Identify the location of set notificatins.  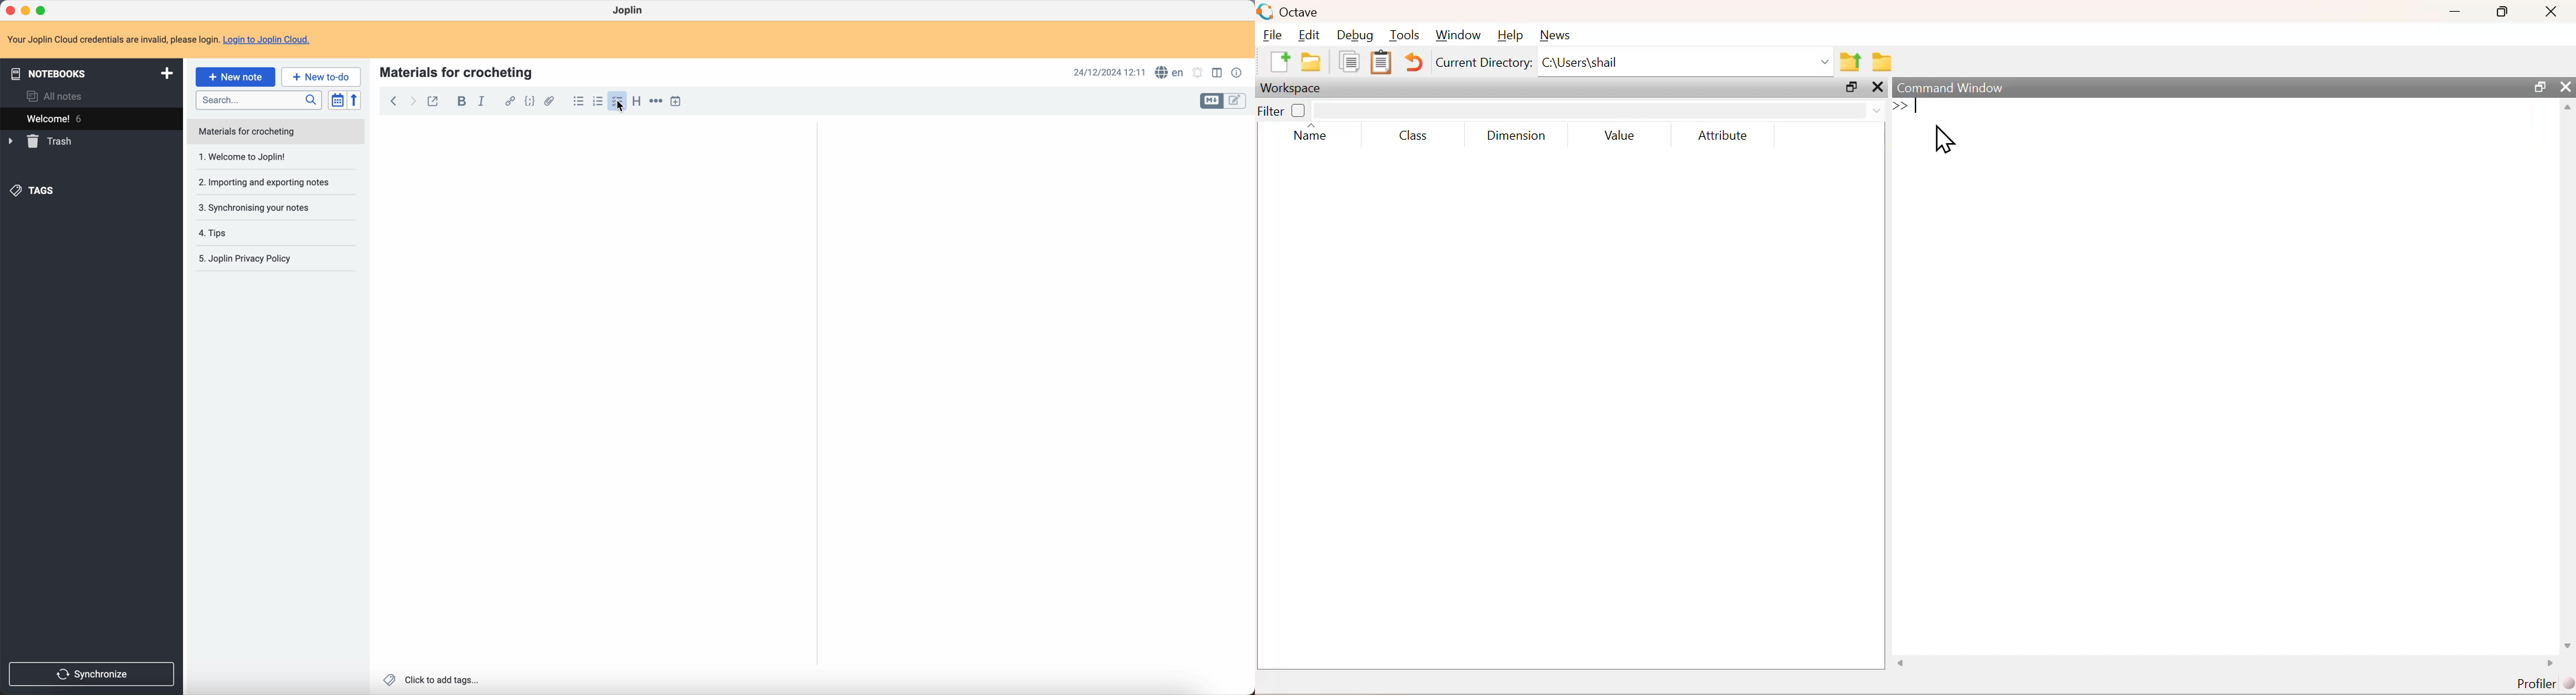
(1198, 74).